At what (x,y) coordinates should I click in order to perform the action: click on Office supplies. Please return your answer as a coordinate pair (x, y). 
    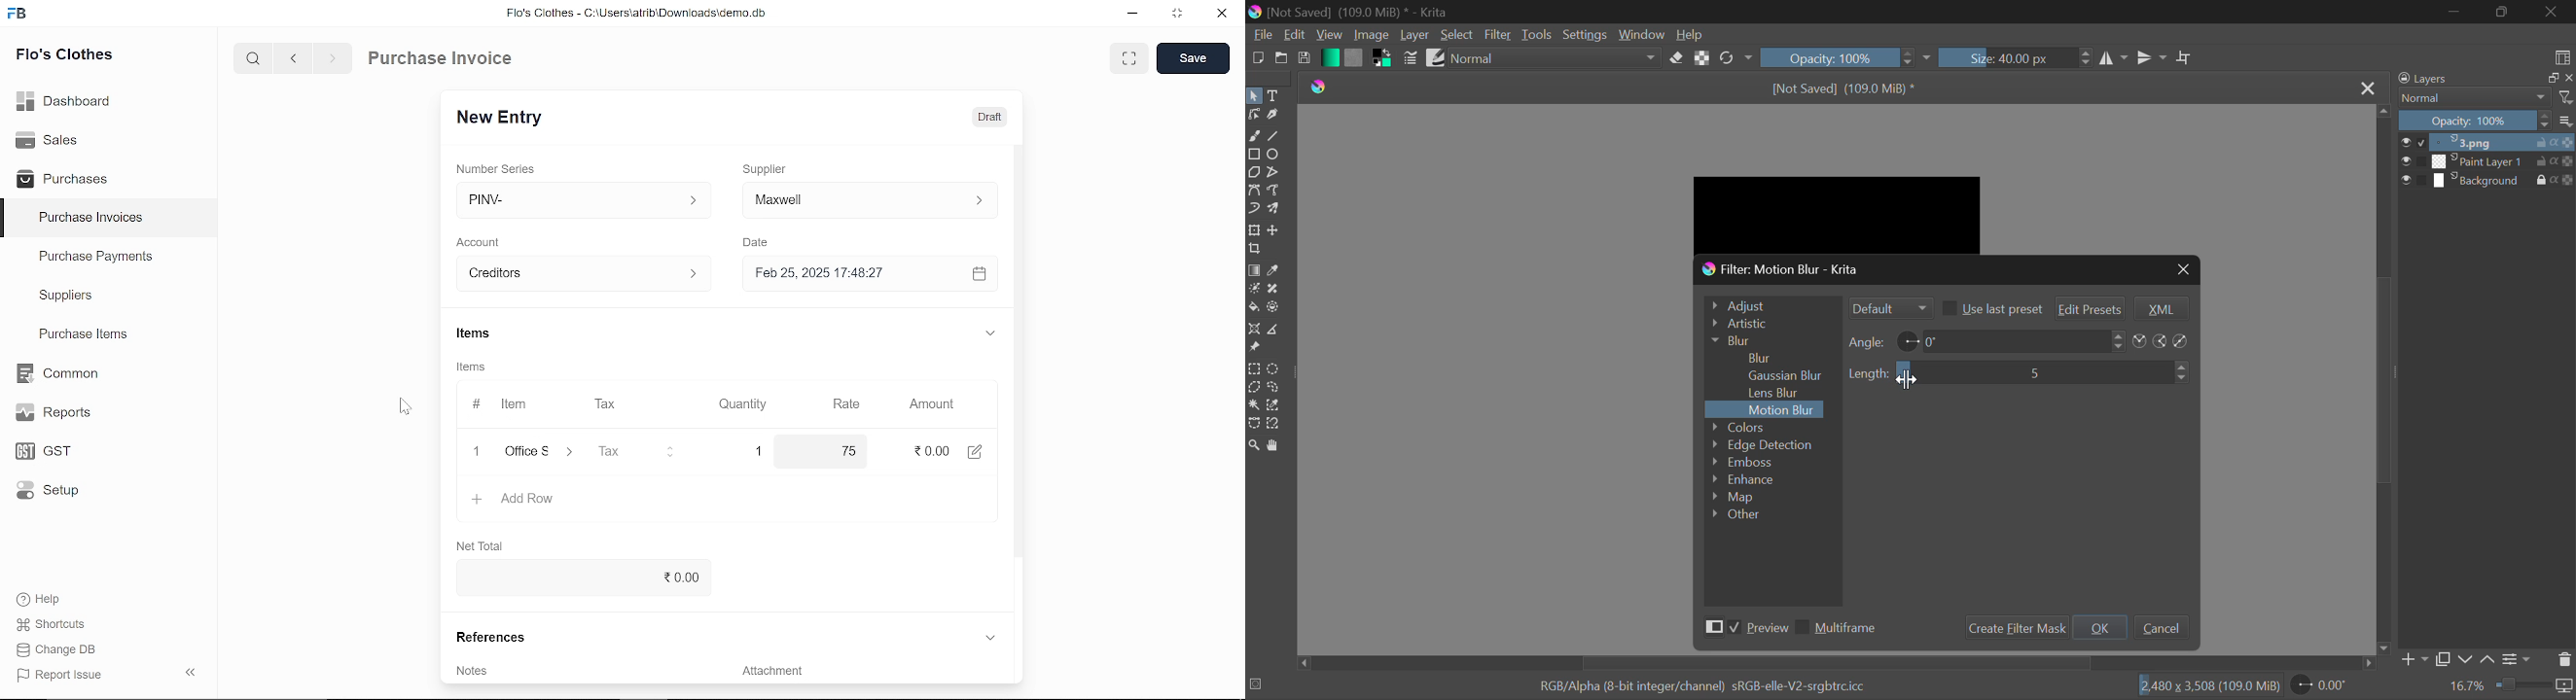
    Looking at the image, I should click on (542, 452).